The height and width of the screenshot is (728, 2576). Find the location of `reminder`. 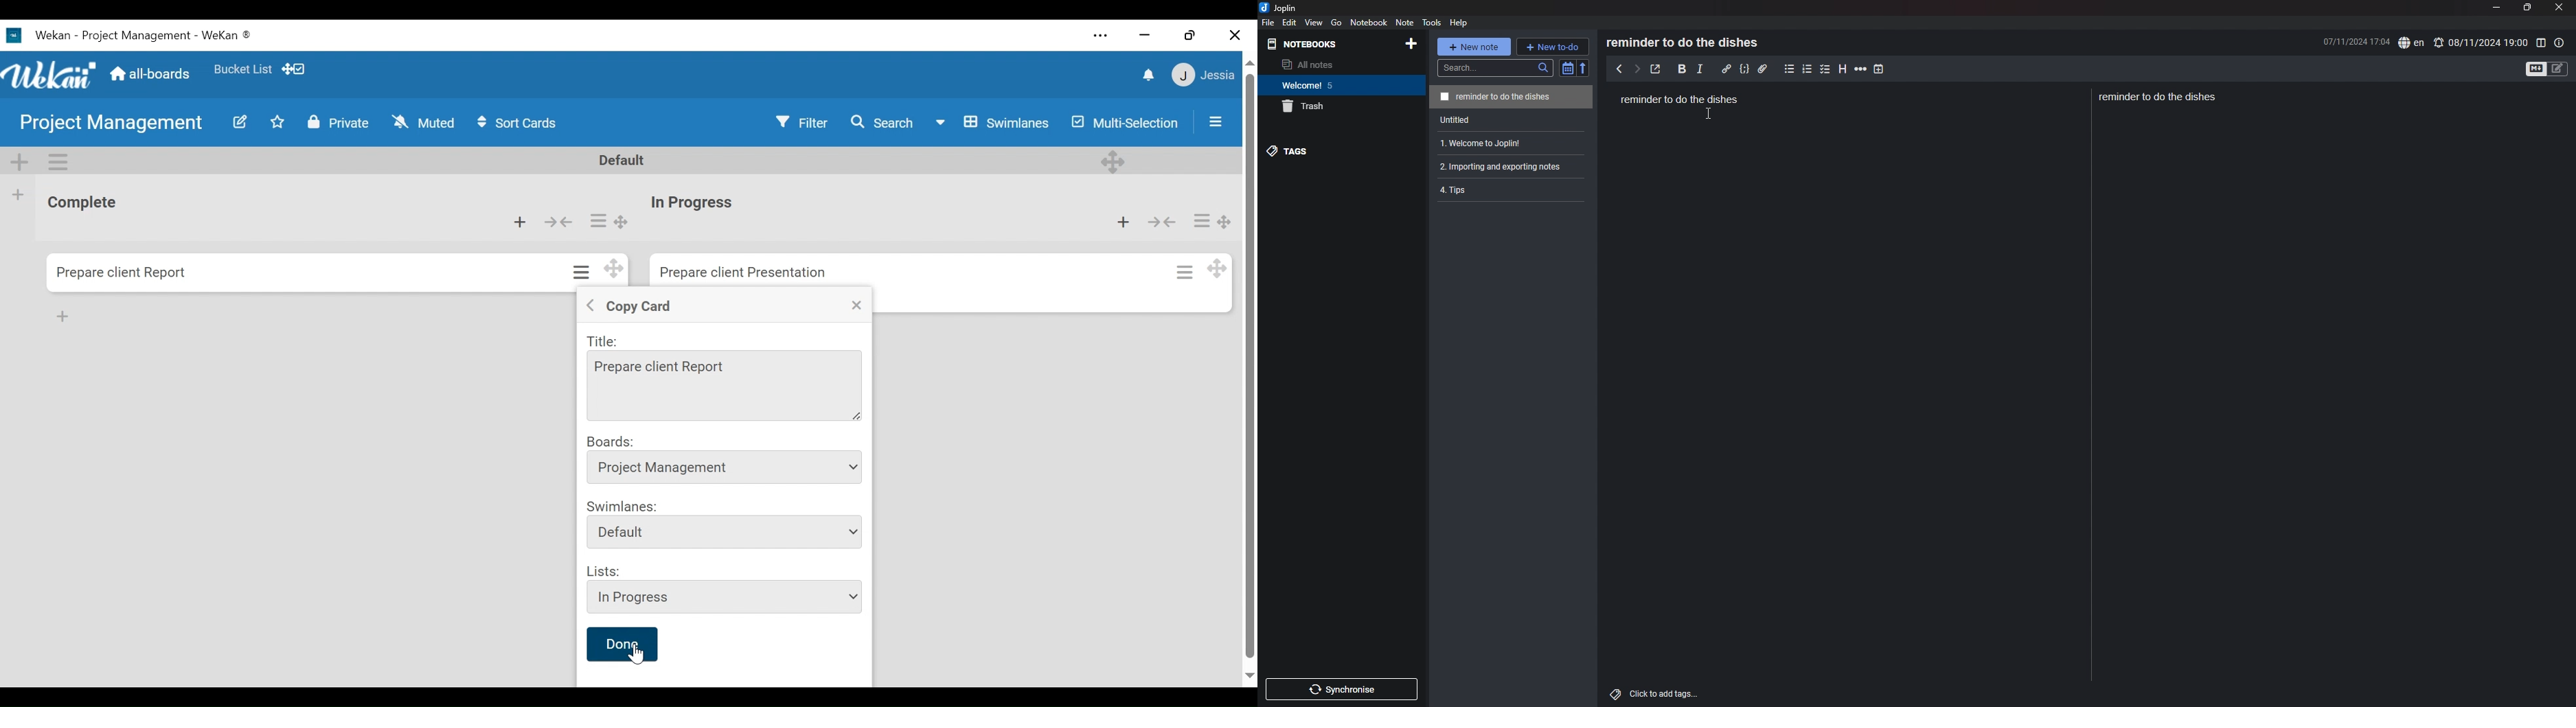

reminder is located at coordinates (1683, 42).